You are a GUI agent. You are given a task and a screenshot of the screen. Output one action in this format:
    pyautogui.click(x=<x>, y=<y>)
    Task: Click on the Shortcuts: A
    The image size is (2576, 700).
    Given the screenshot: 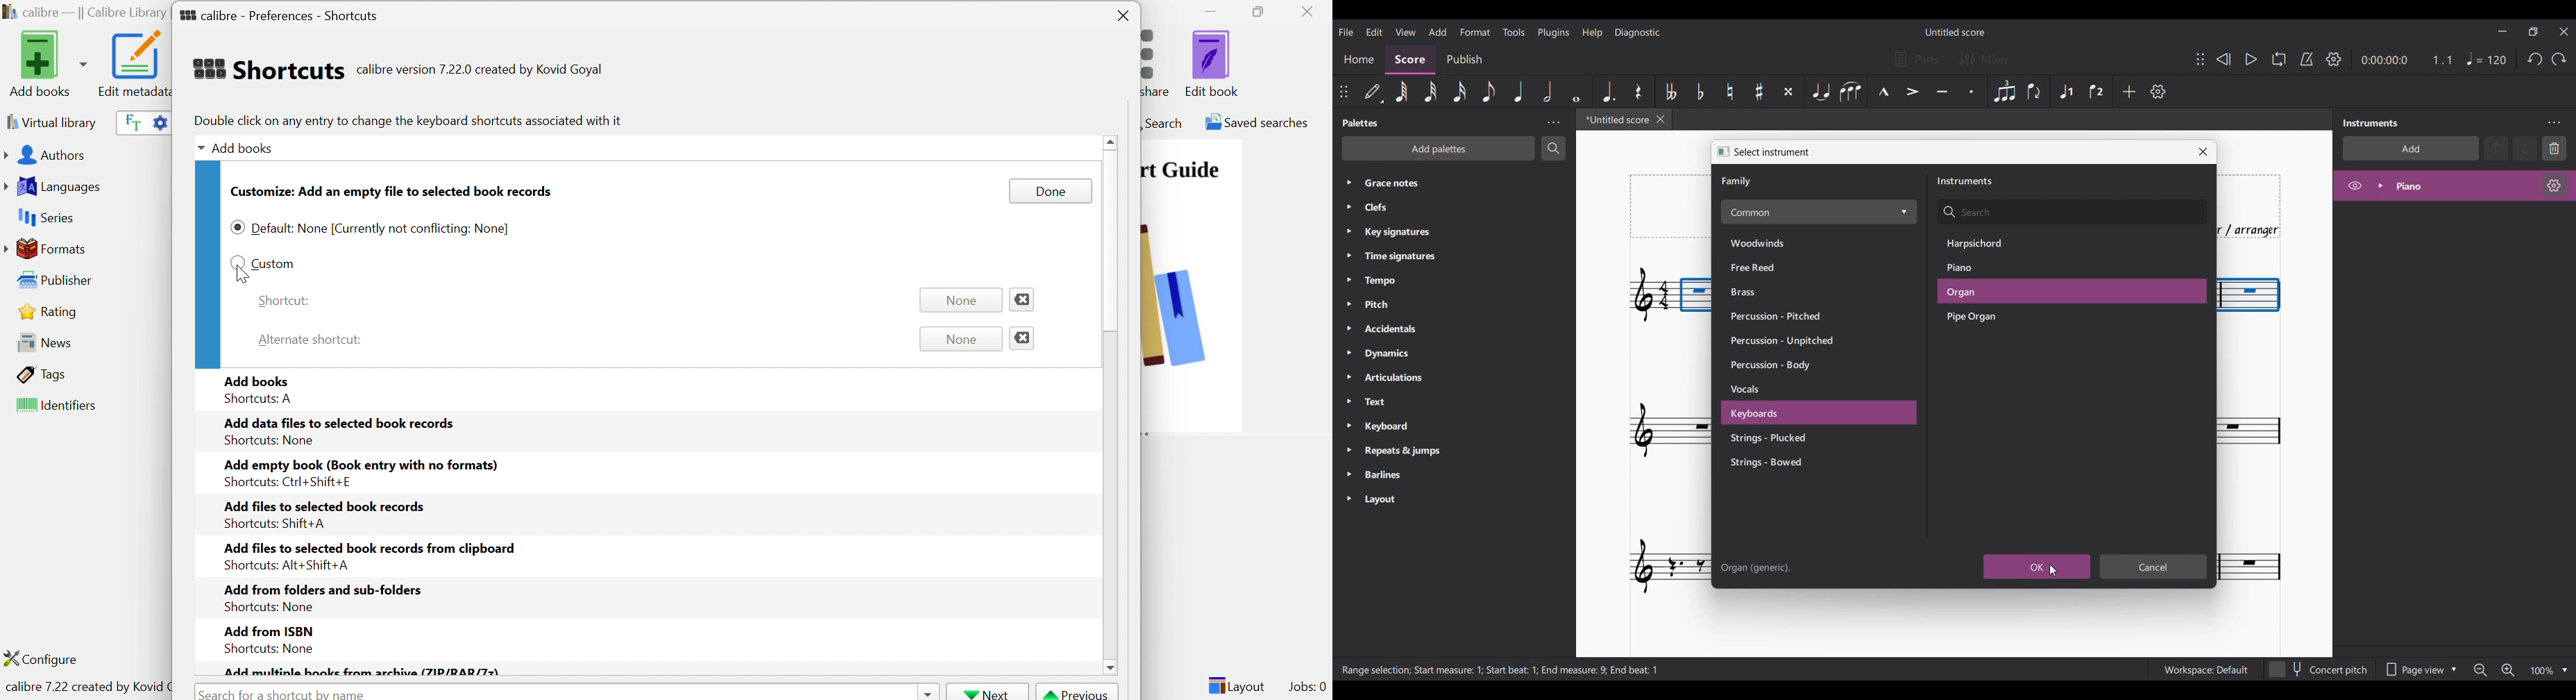 What is the action you would take?
    pyautogui.click(x=260, y=399)
    